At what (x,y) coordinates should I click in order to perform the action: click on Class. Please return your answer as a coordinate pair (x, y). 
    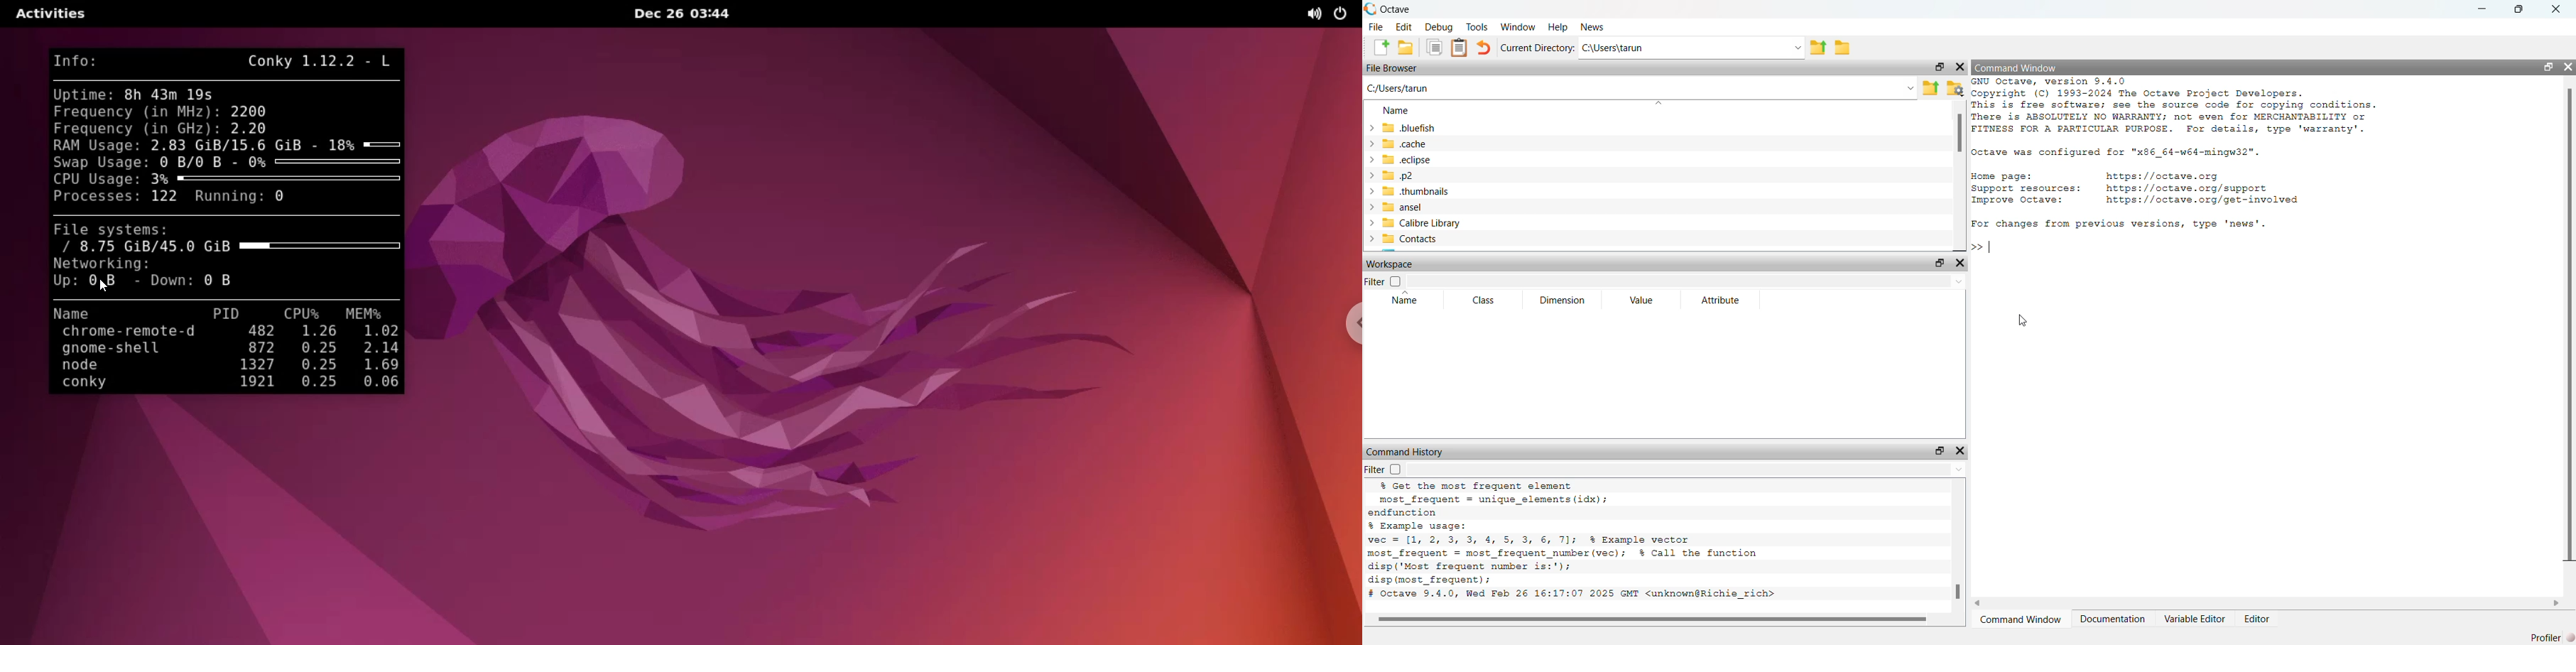
    Looking at the image, I should click on (1486, 300).